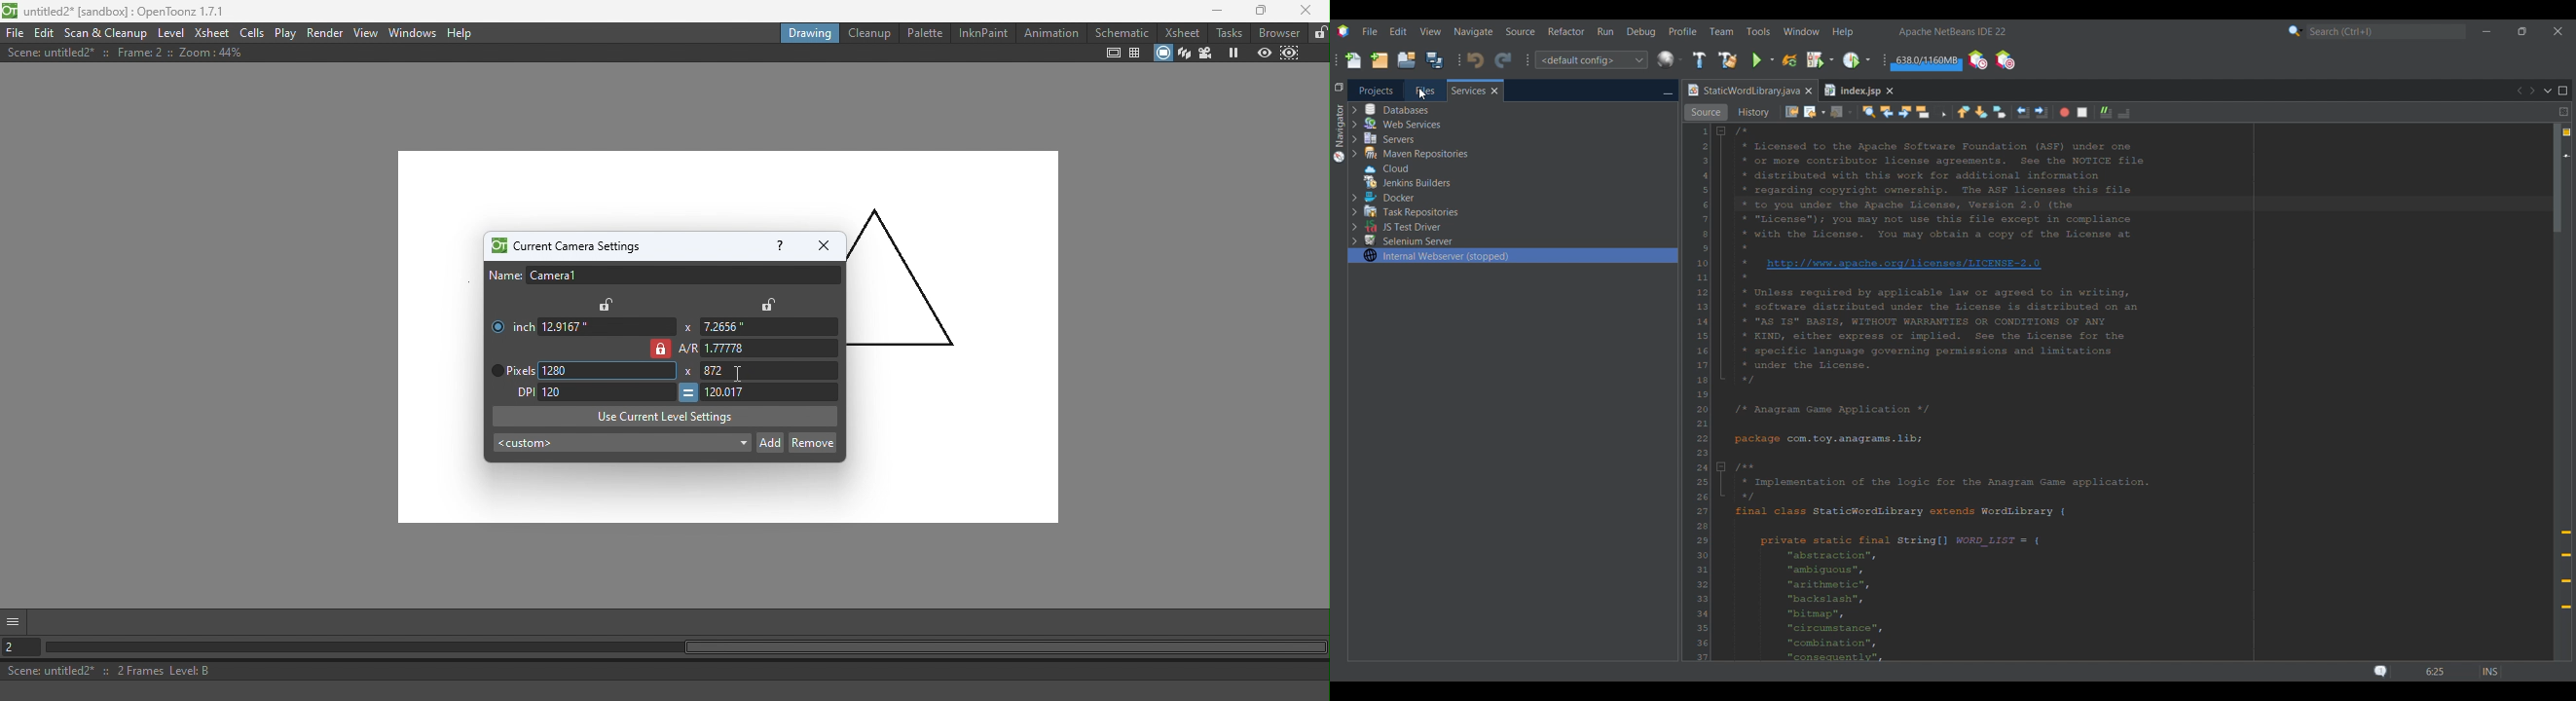 Image resolution: width=2576 pixels, height=728 pixels. What do you see at coordinates (2024, 112) in the screenshot?
I see `Shift line left` at bounding box center [2024, 112].